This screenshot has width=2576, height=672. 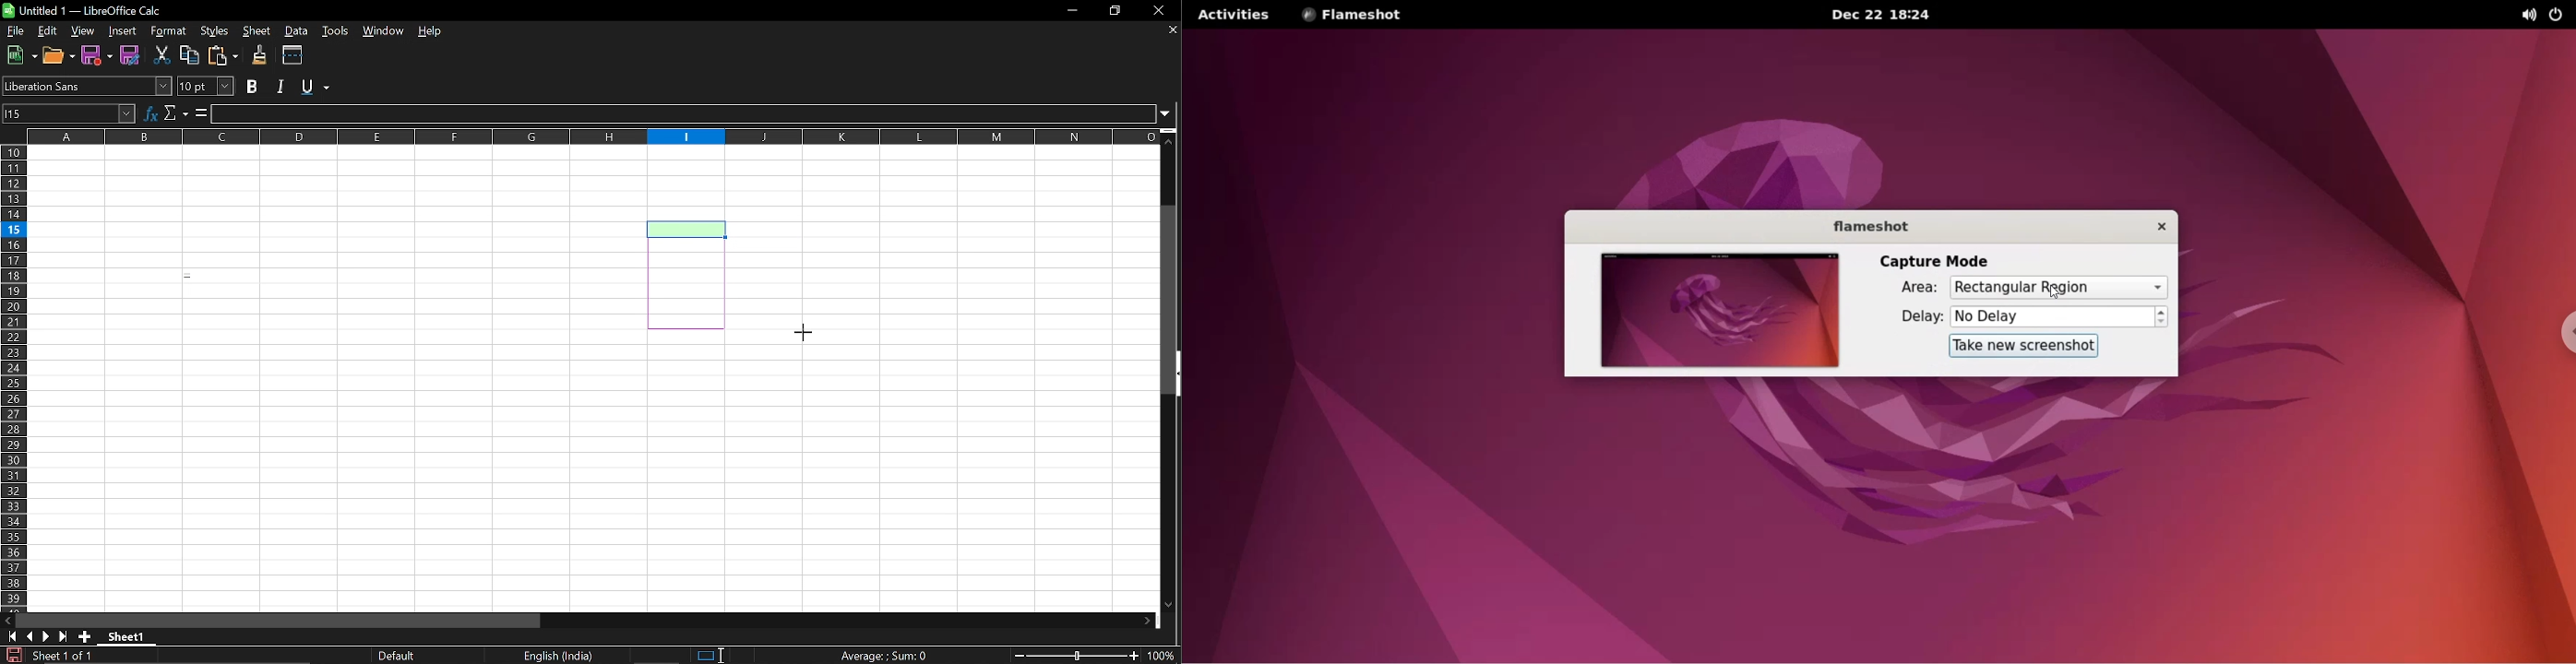 I want to click on Fillable cell, so click(x=686, y=183).